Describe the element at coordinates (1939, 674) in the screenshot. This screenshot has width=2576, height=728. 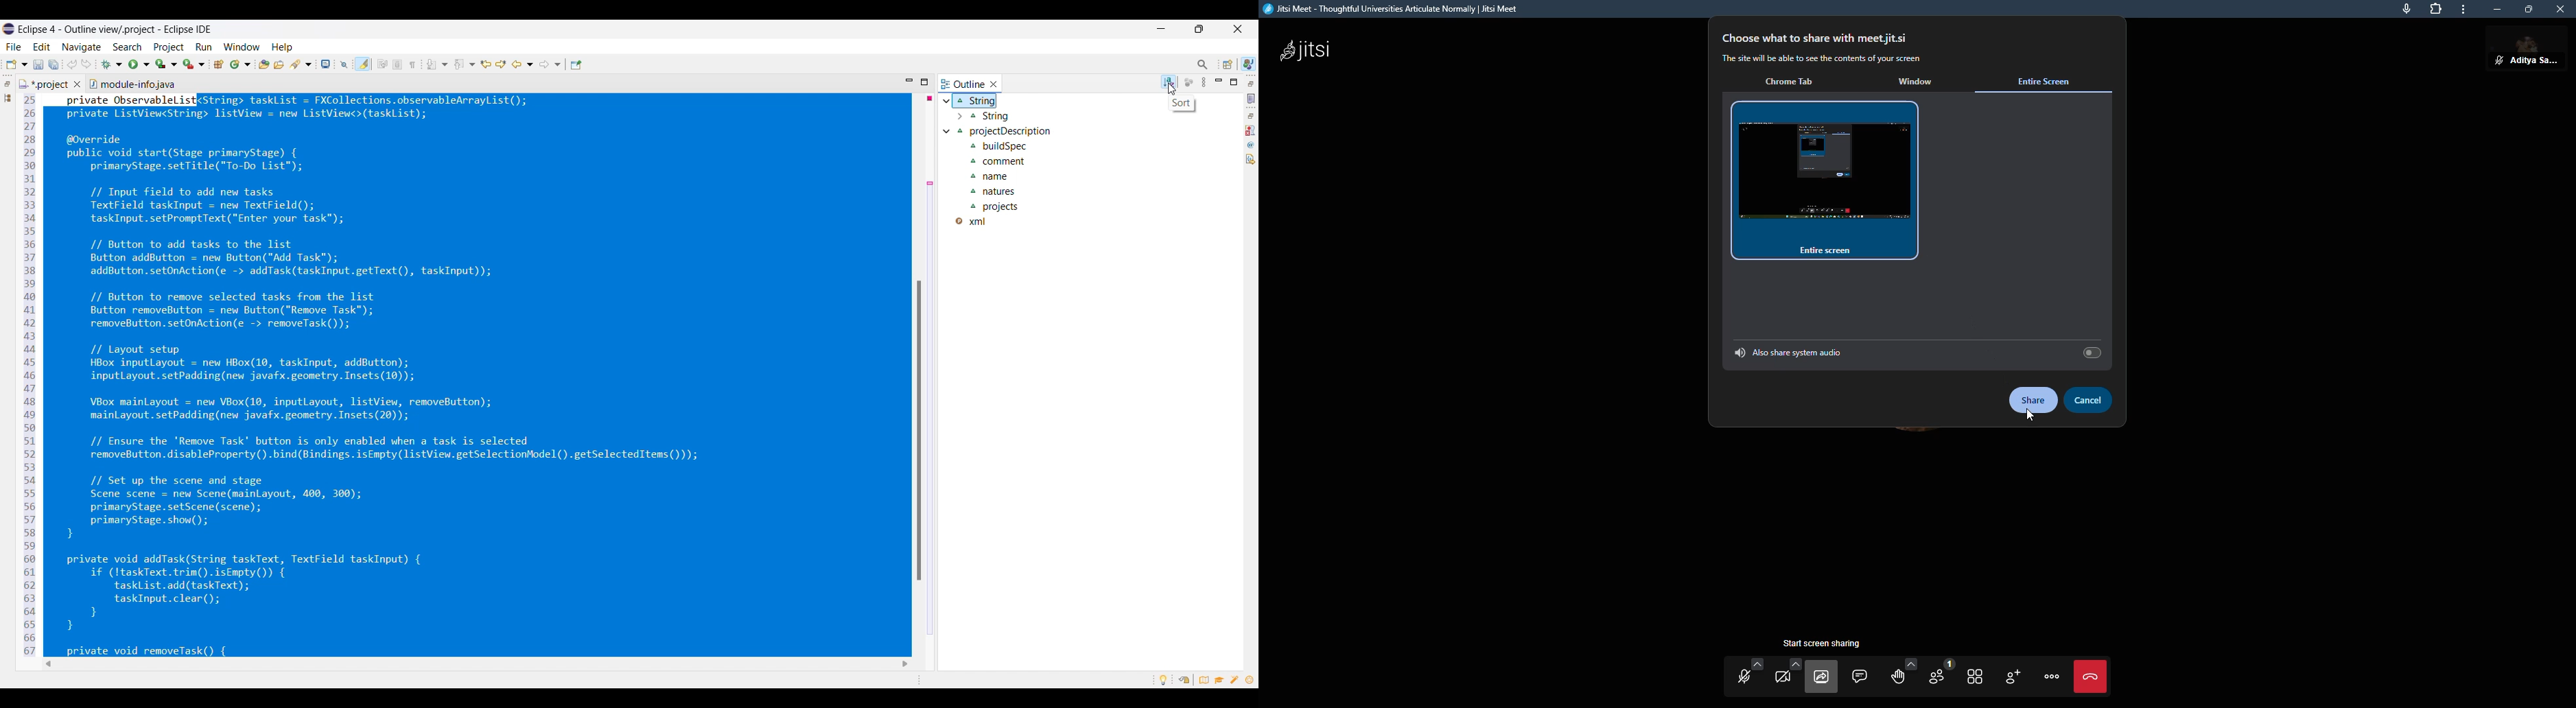
I see `participants` at that location.